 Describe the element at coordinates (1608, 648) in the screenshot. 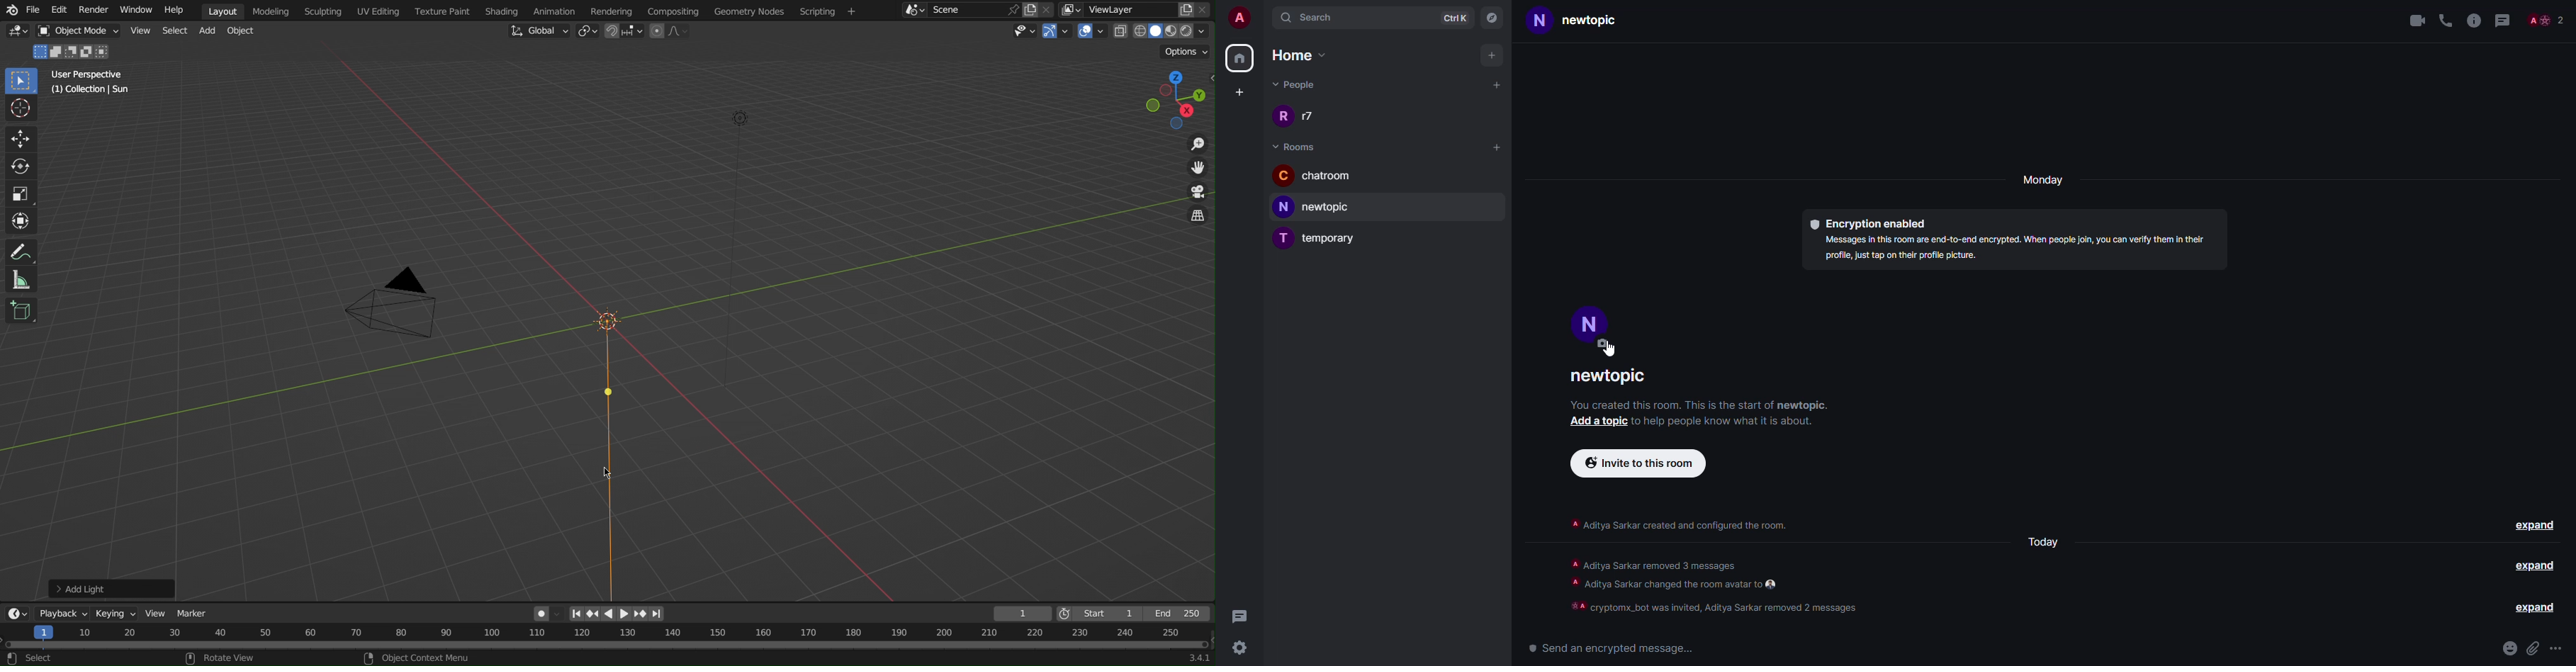

I see `send a encrypted message` at that location.